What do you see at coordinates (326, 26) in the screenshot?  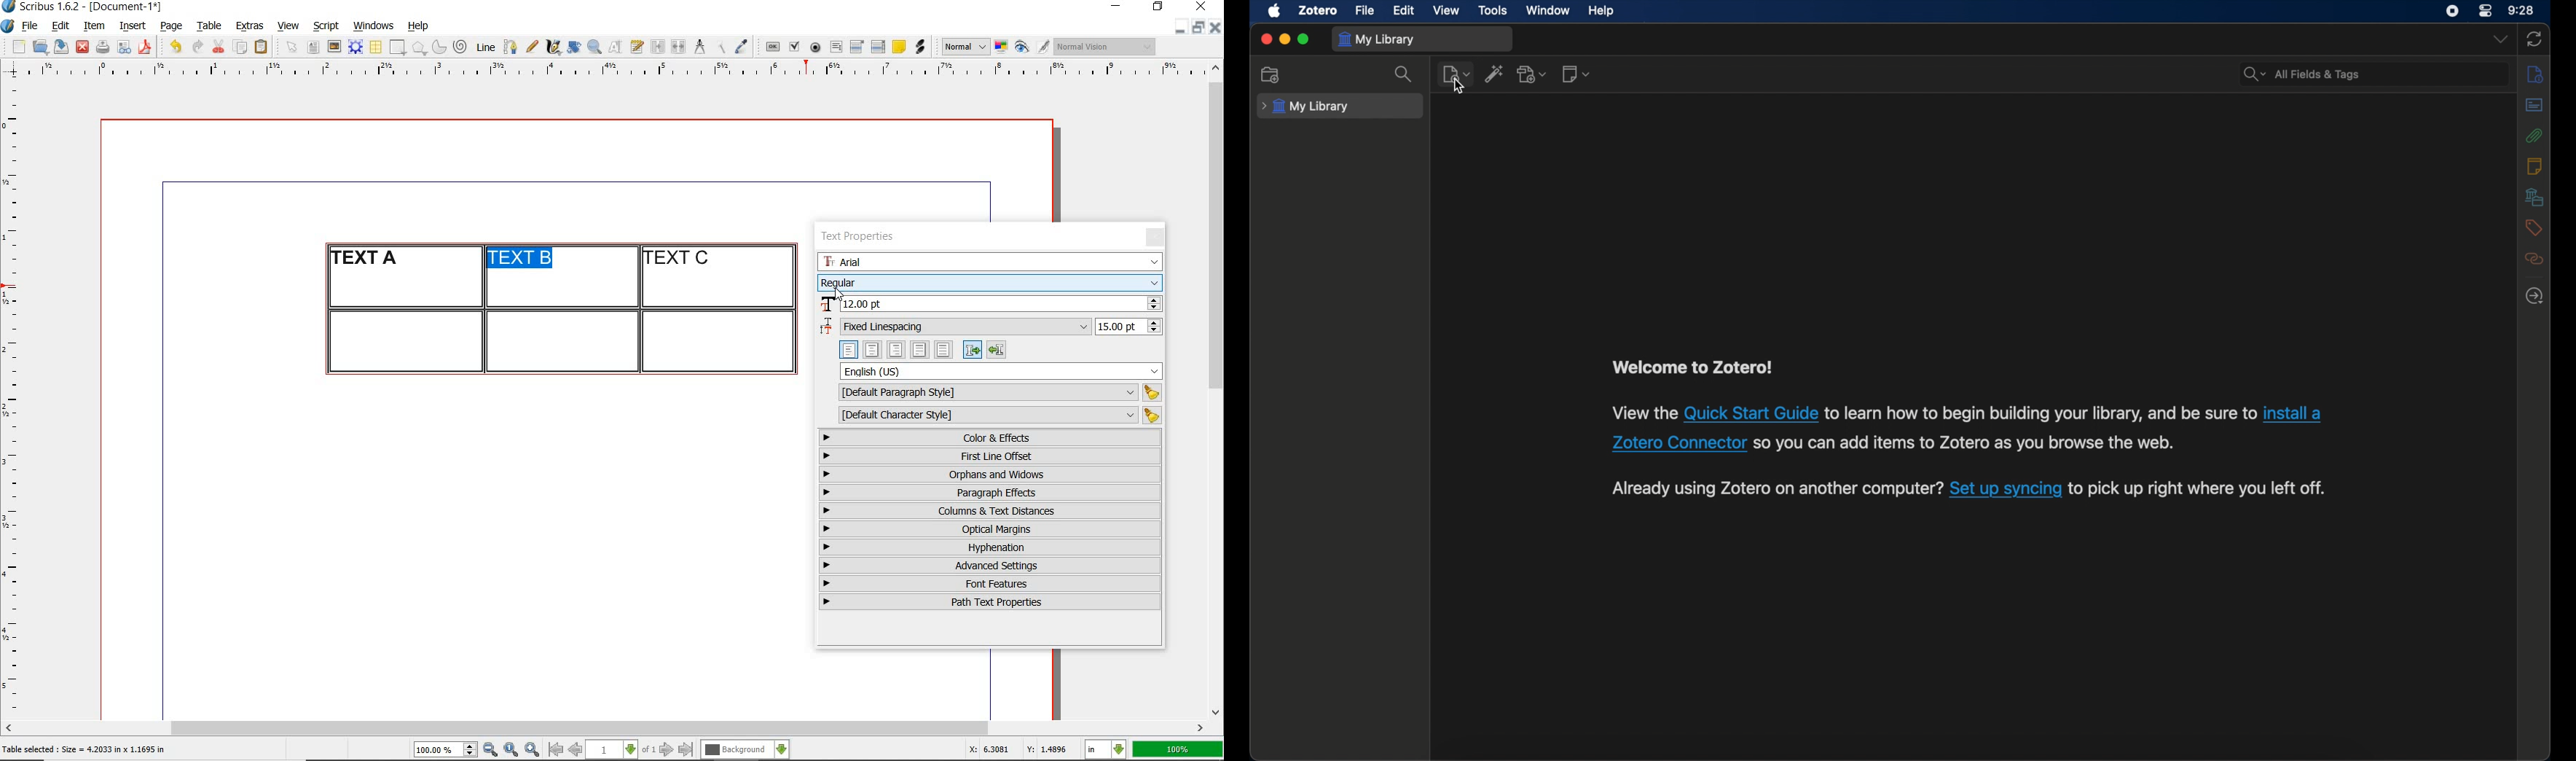 I see `script` at bounding box center [326, 26].